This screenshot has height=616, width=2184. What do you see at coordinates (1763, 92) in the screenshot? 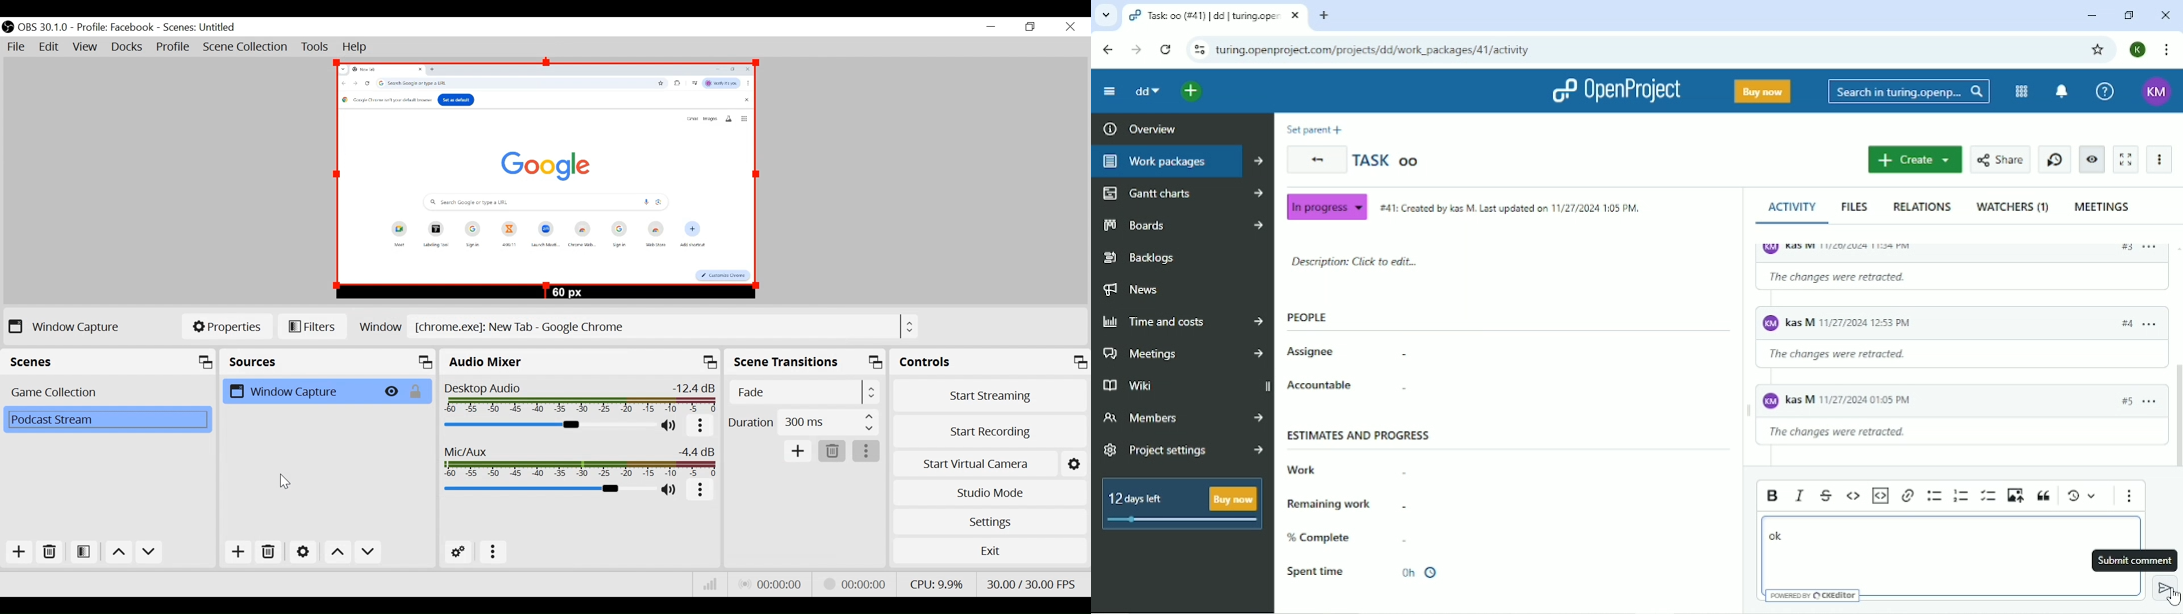
I see `Buy now` at bounding box center [1763, 92].